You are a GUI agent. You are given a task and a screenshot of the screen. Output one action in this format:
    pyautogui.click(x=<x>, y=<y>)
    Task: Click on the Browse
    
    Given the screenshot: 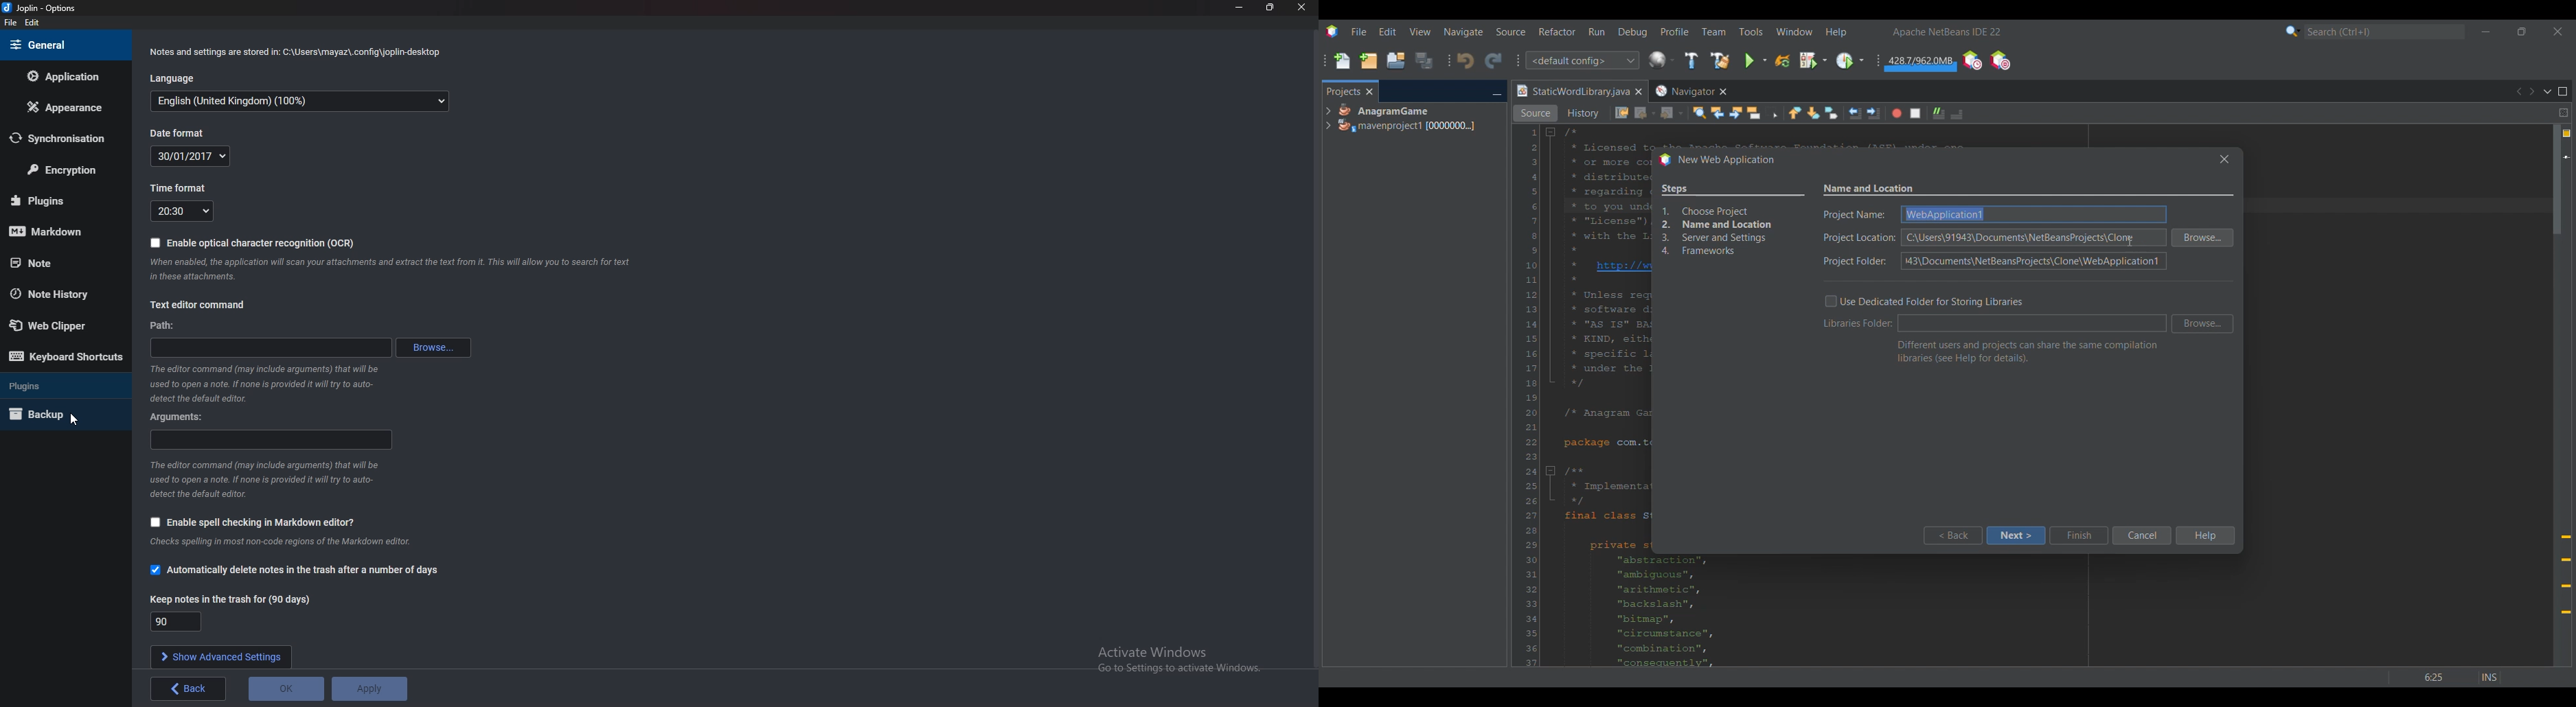 What is the action you would take?
    pyautogui.click(x=437, y=347)
    